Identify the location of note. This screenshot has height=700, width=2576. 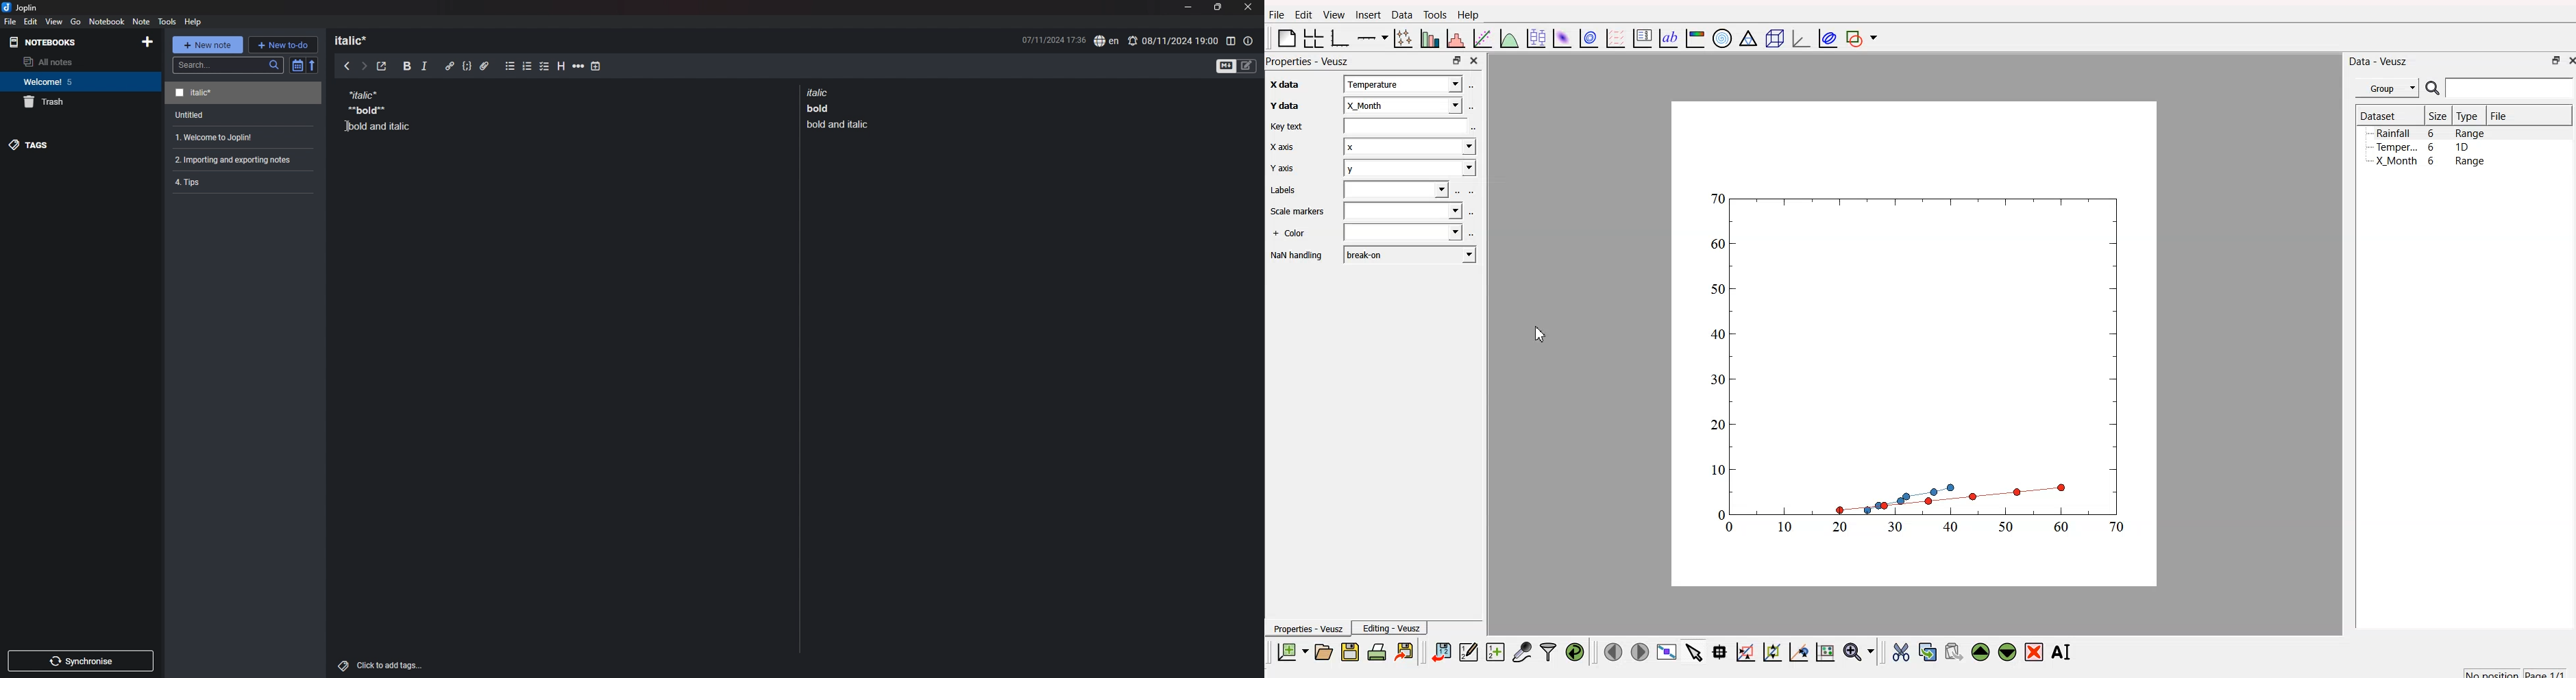
(140, 21).